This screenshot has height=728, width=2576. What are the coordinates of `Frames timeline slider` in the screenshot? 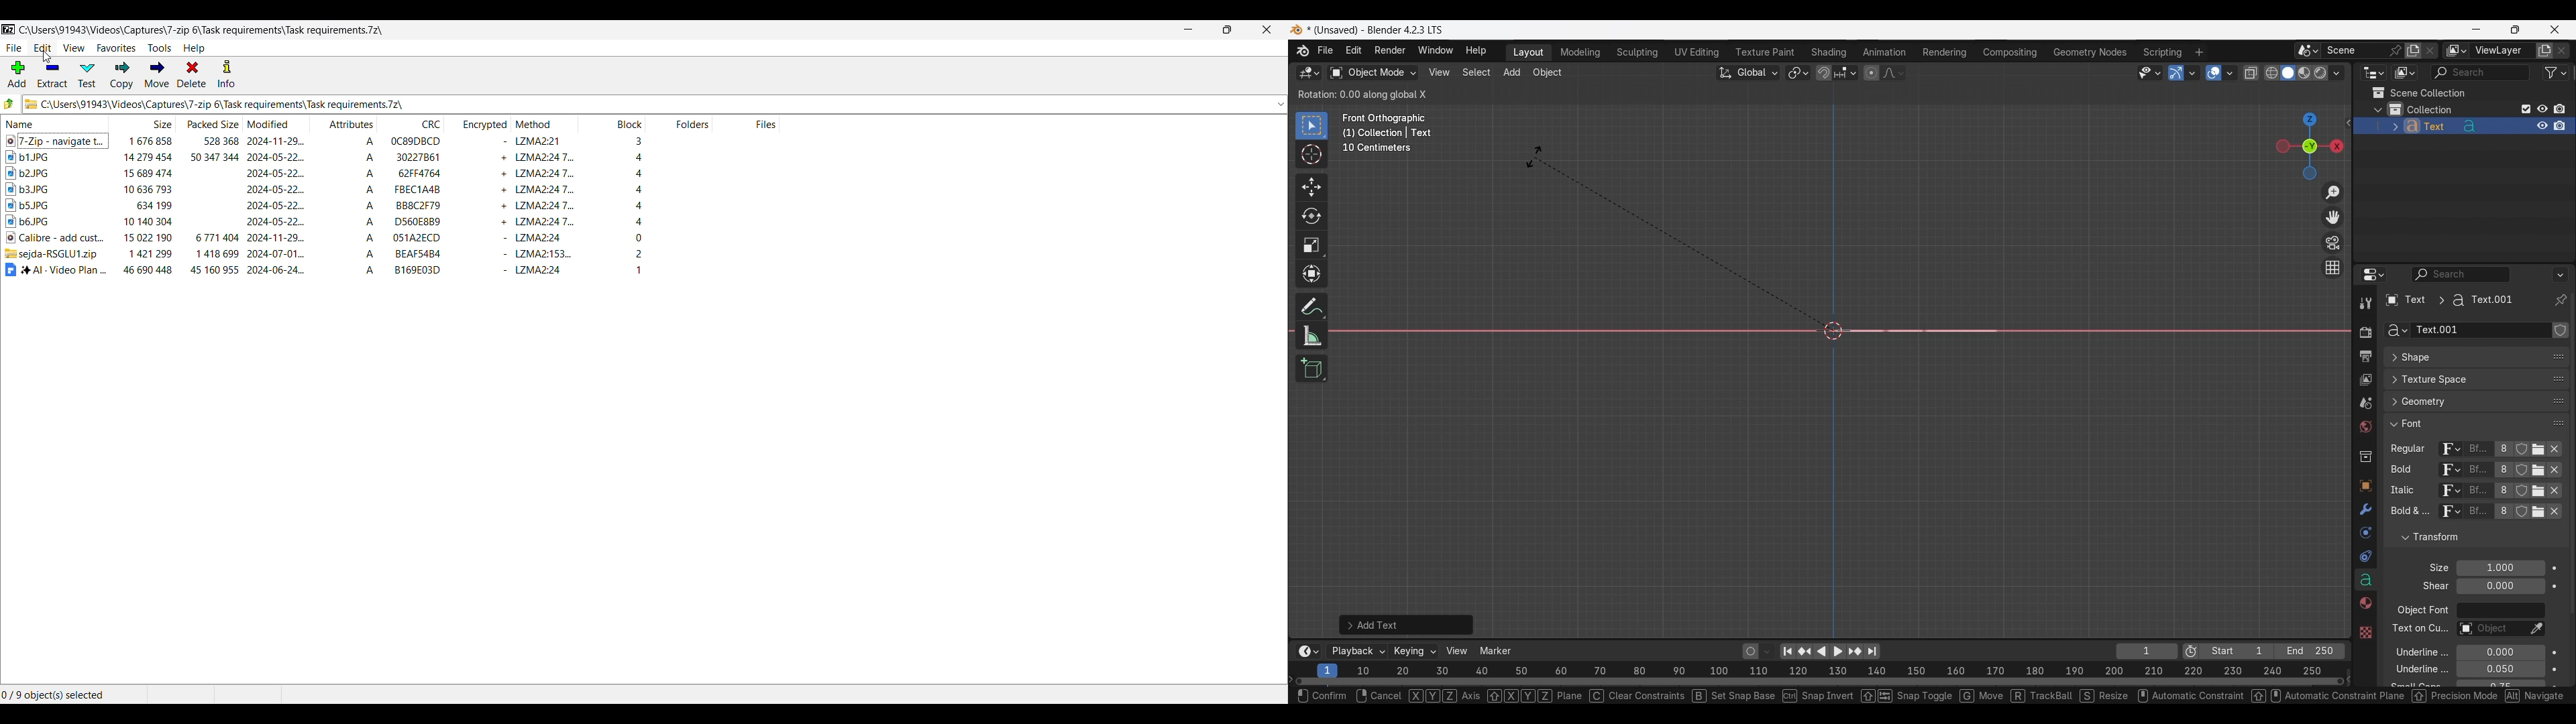 It's located at (1819, 682).